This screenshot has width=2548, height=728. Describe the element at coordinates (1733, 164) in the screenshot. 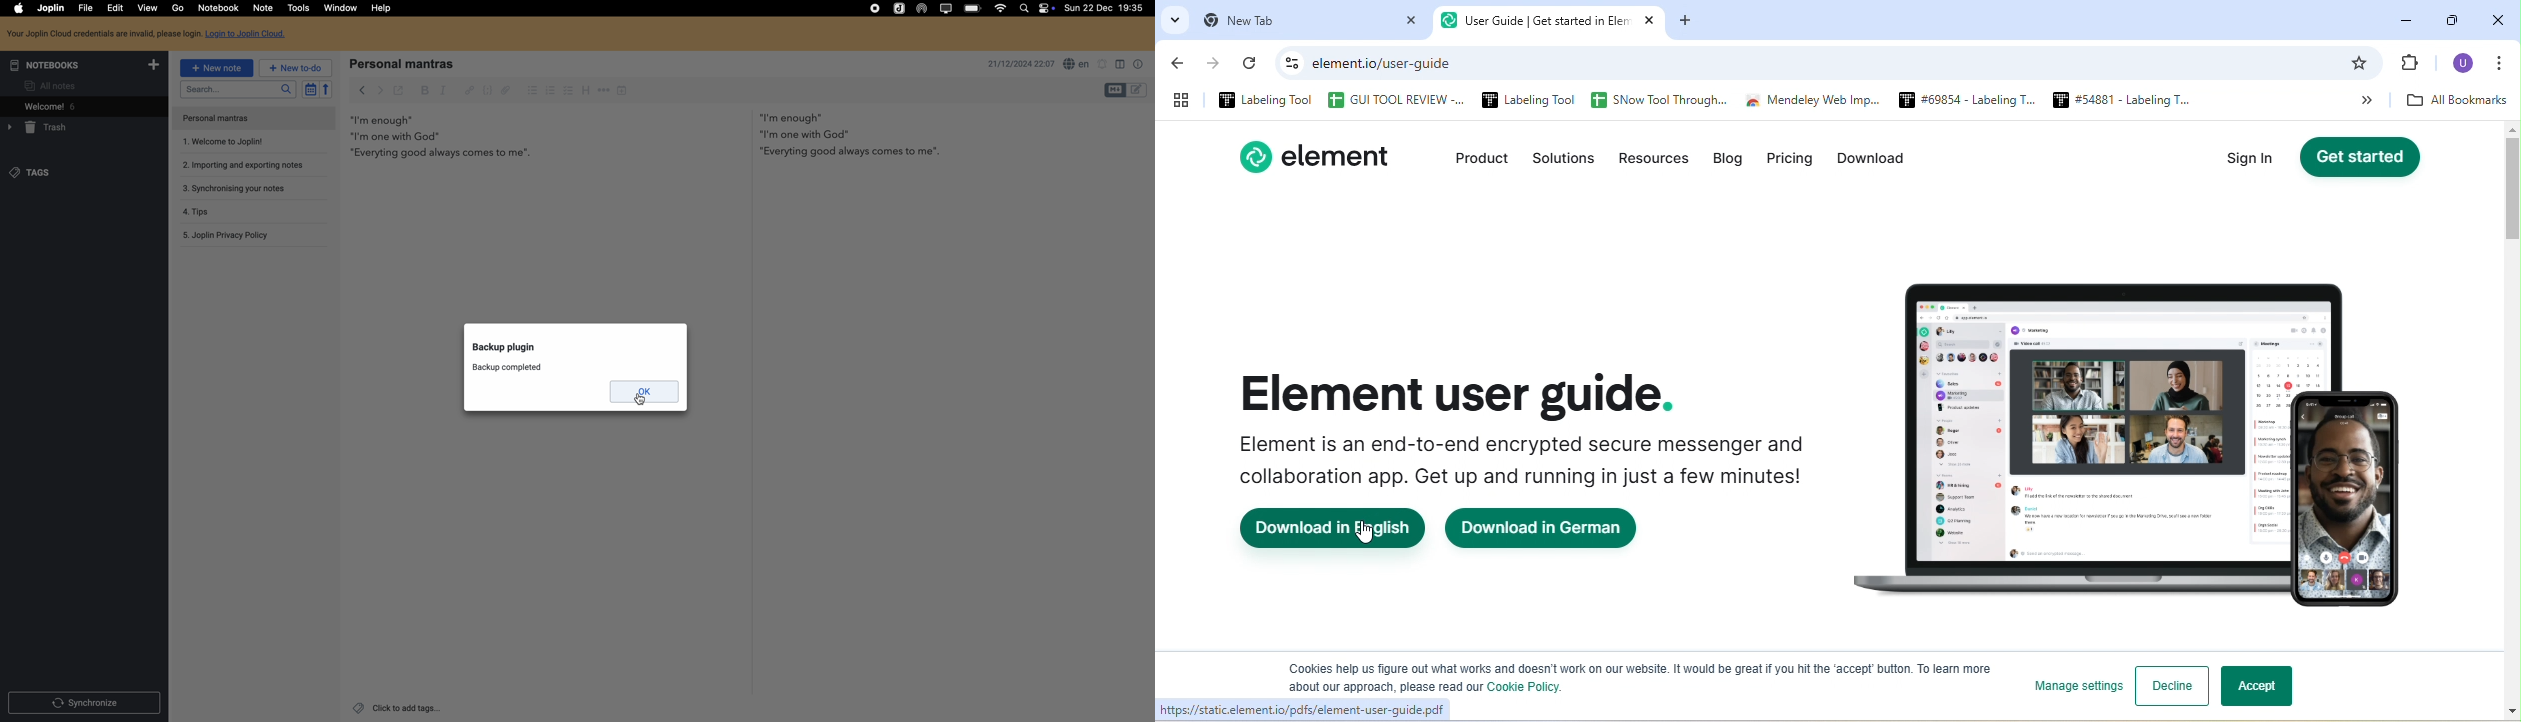

I see `blog` at that location.